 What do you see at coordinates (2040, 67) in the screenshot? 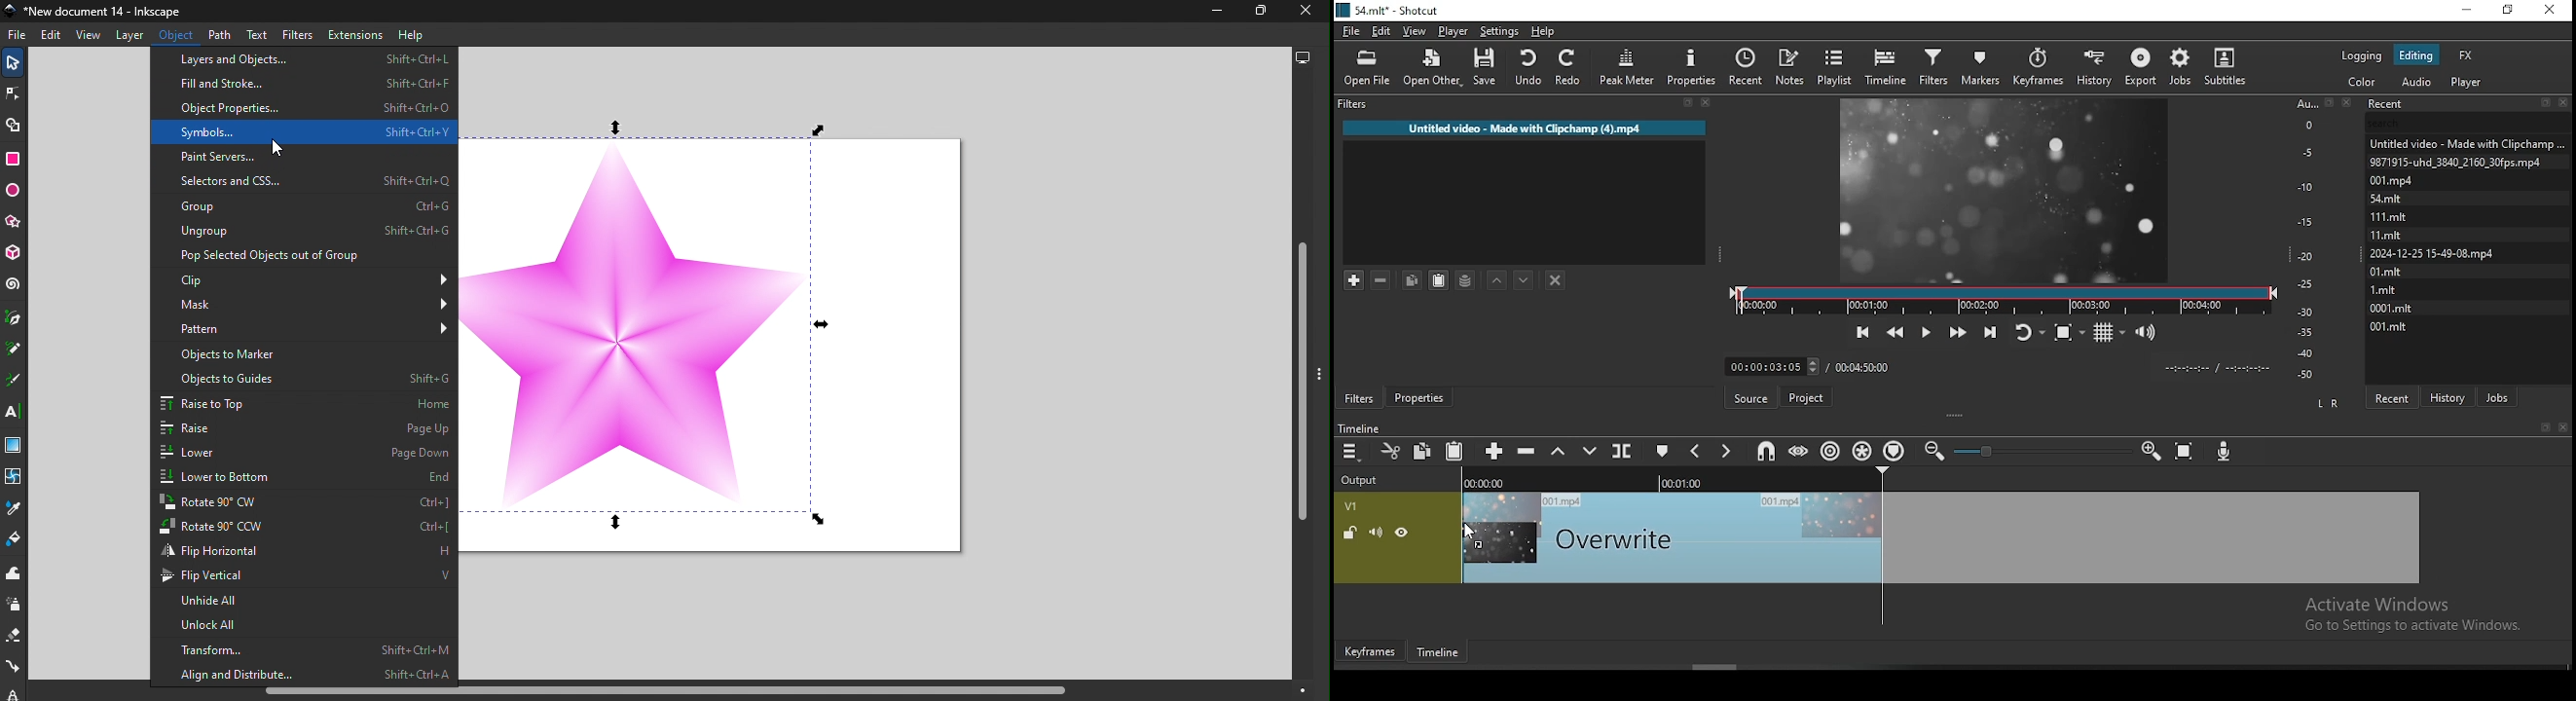
I see `keyframes` at bounding box center [2040, 67].